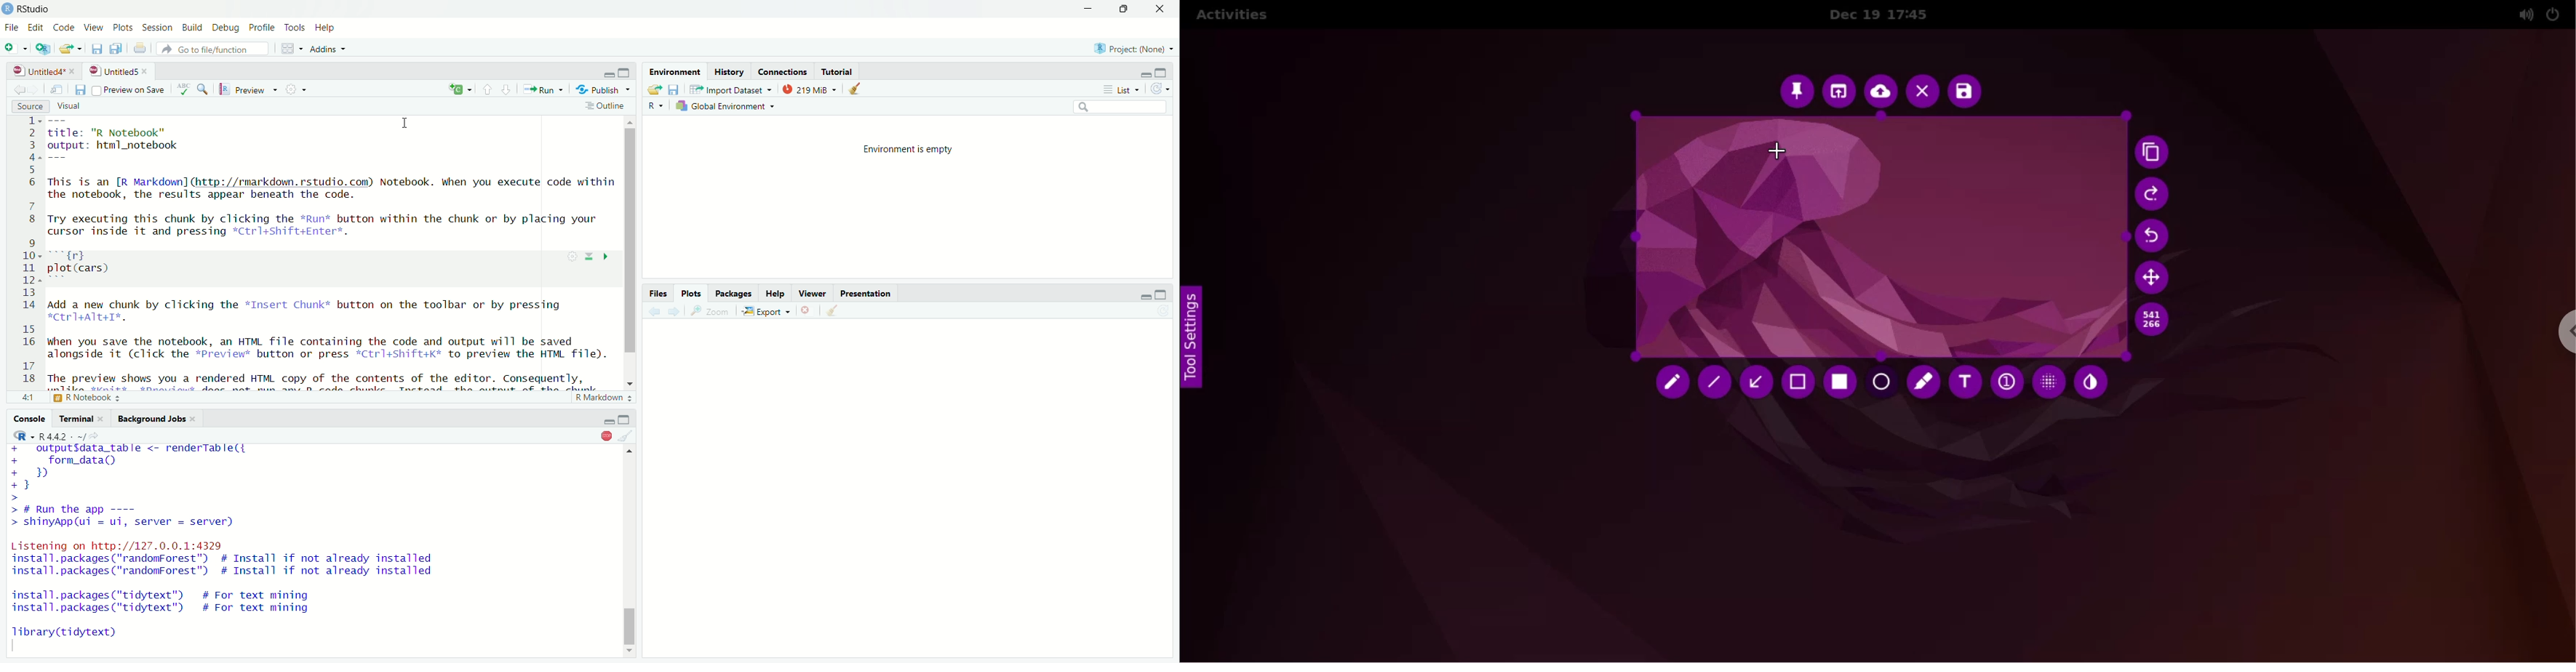  Describe the element at coordinates (43, 48) in the screenshot. I see `Create a project` at that location.